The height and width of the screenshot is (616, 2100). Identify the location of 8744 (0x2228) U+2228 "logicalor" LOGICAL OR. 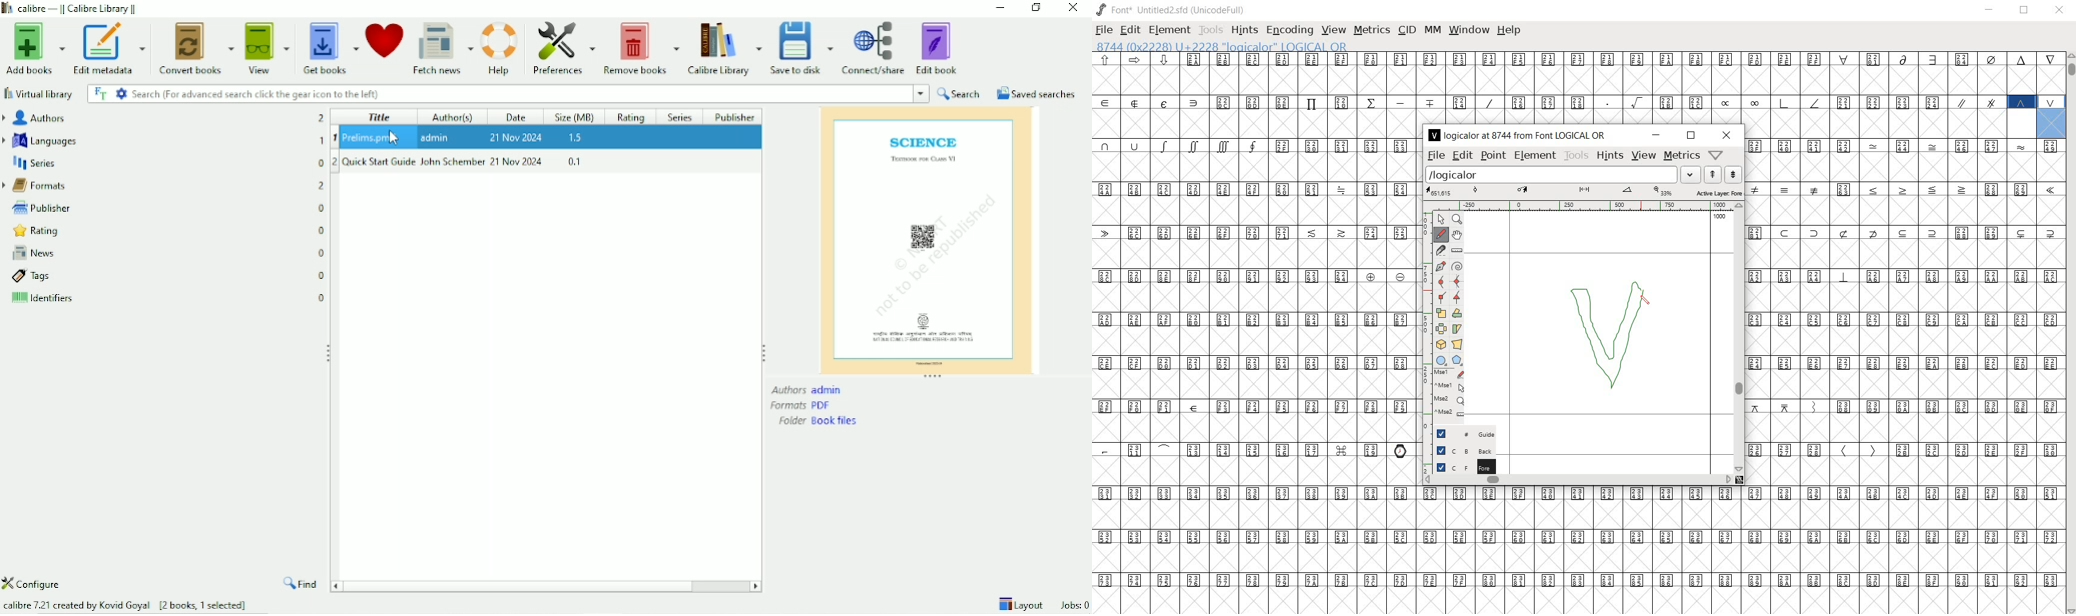
(2047, 124).